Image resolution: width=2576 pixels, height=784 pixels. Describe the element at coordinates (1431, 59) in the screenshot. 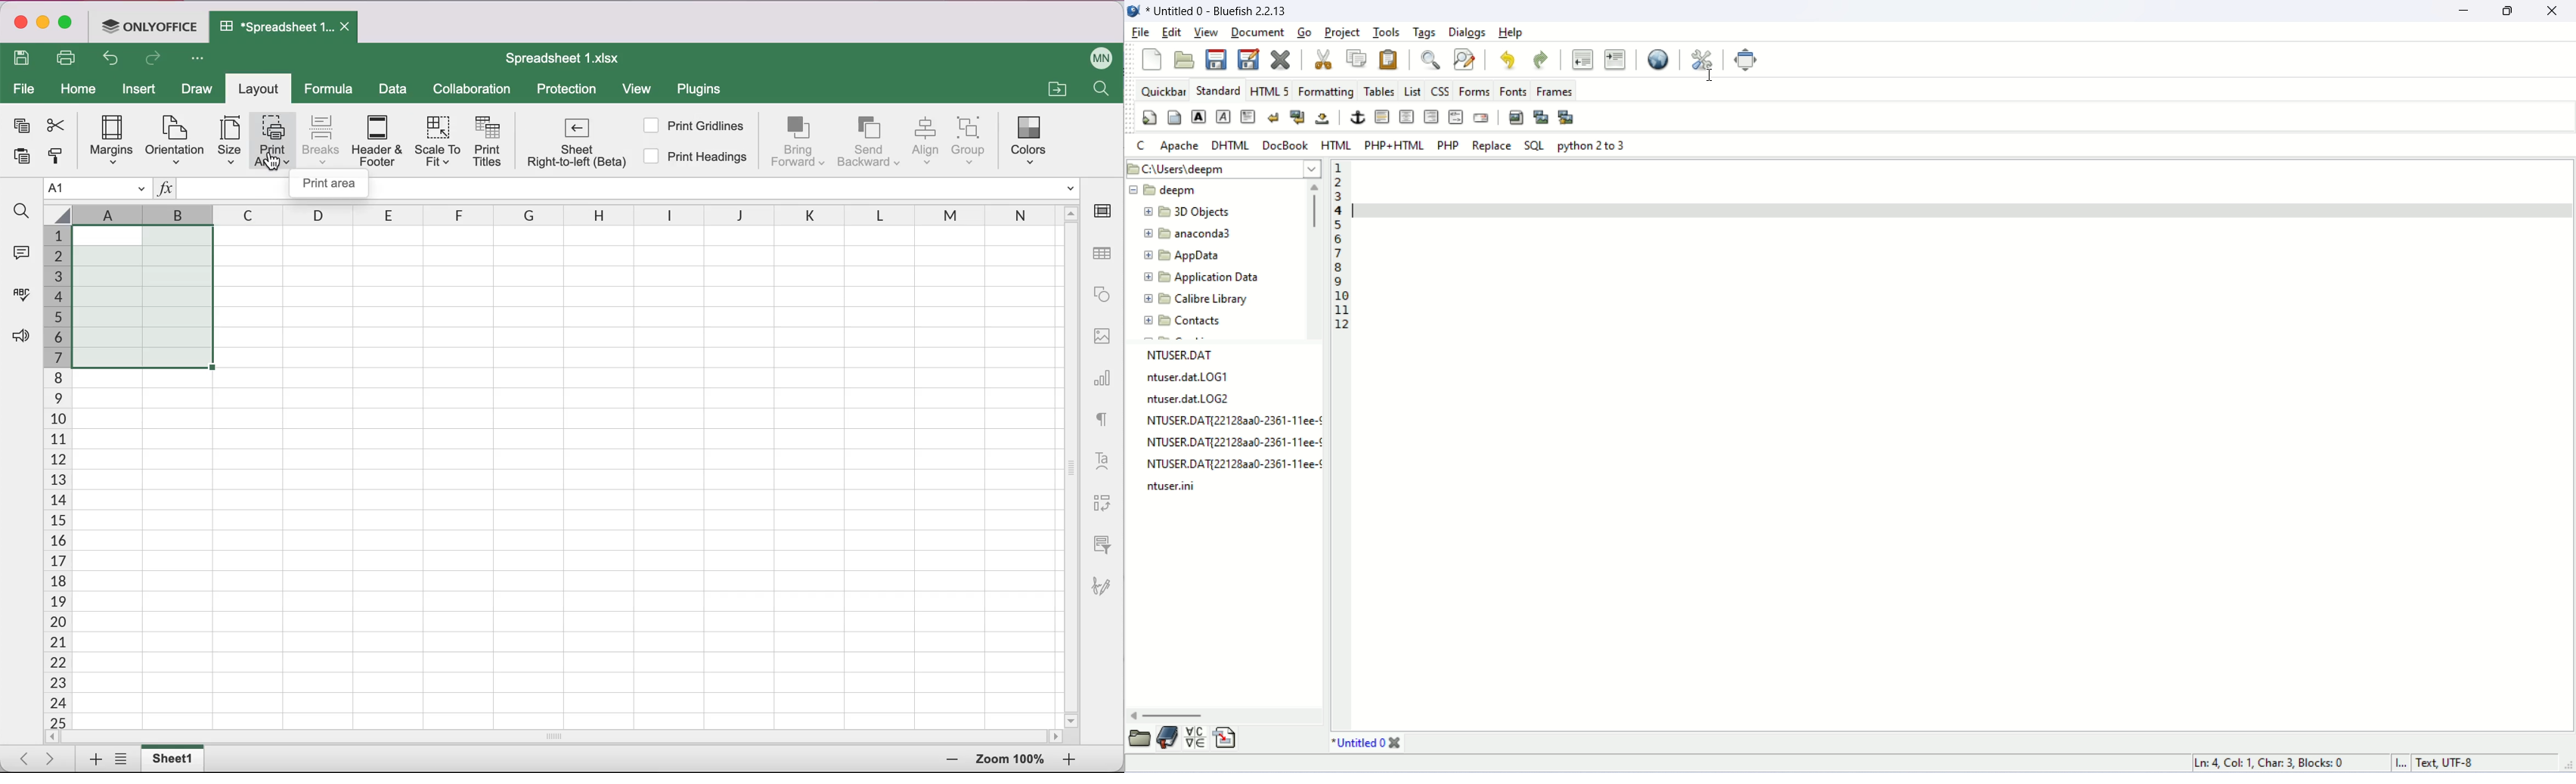

I see `show find bar` at that location.